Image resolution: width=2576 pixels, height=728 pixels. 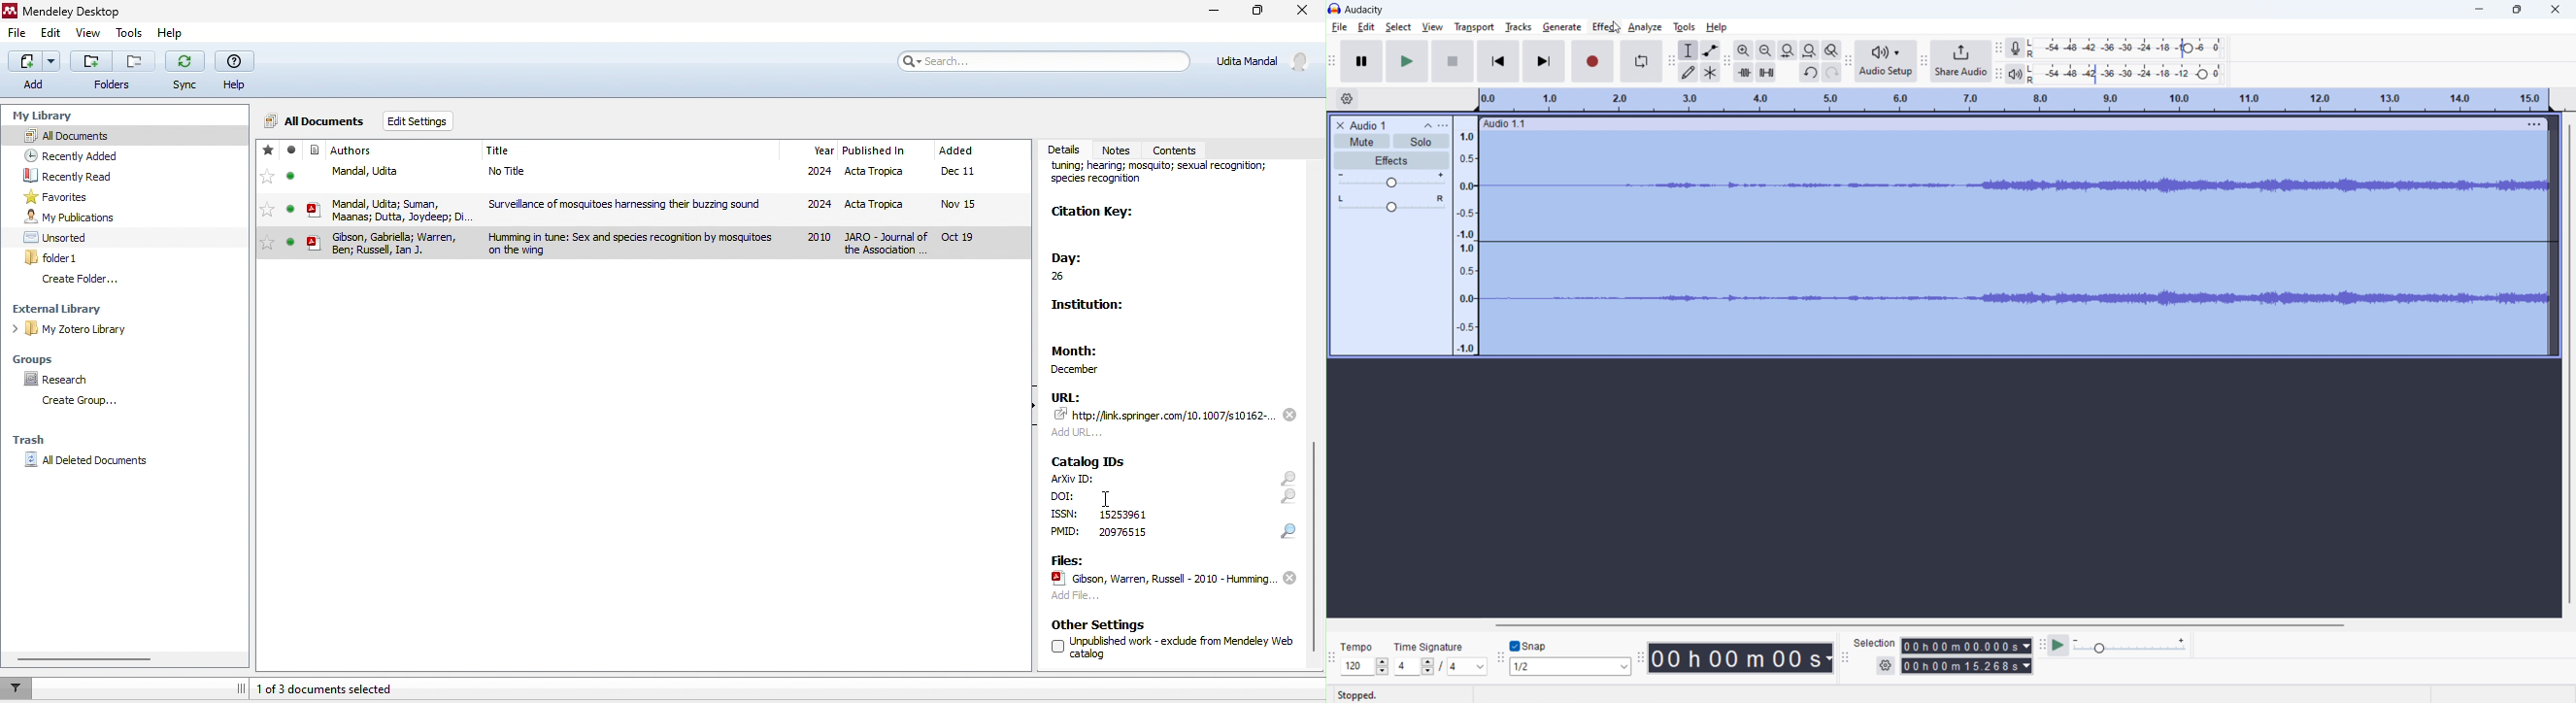 I want to click on text, so click(x=1064, y=496).